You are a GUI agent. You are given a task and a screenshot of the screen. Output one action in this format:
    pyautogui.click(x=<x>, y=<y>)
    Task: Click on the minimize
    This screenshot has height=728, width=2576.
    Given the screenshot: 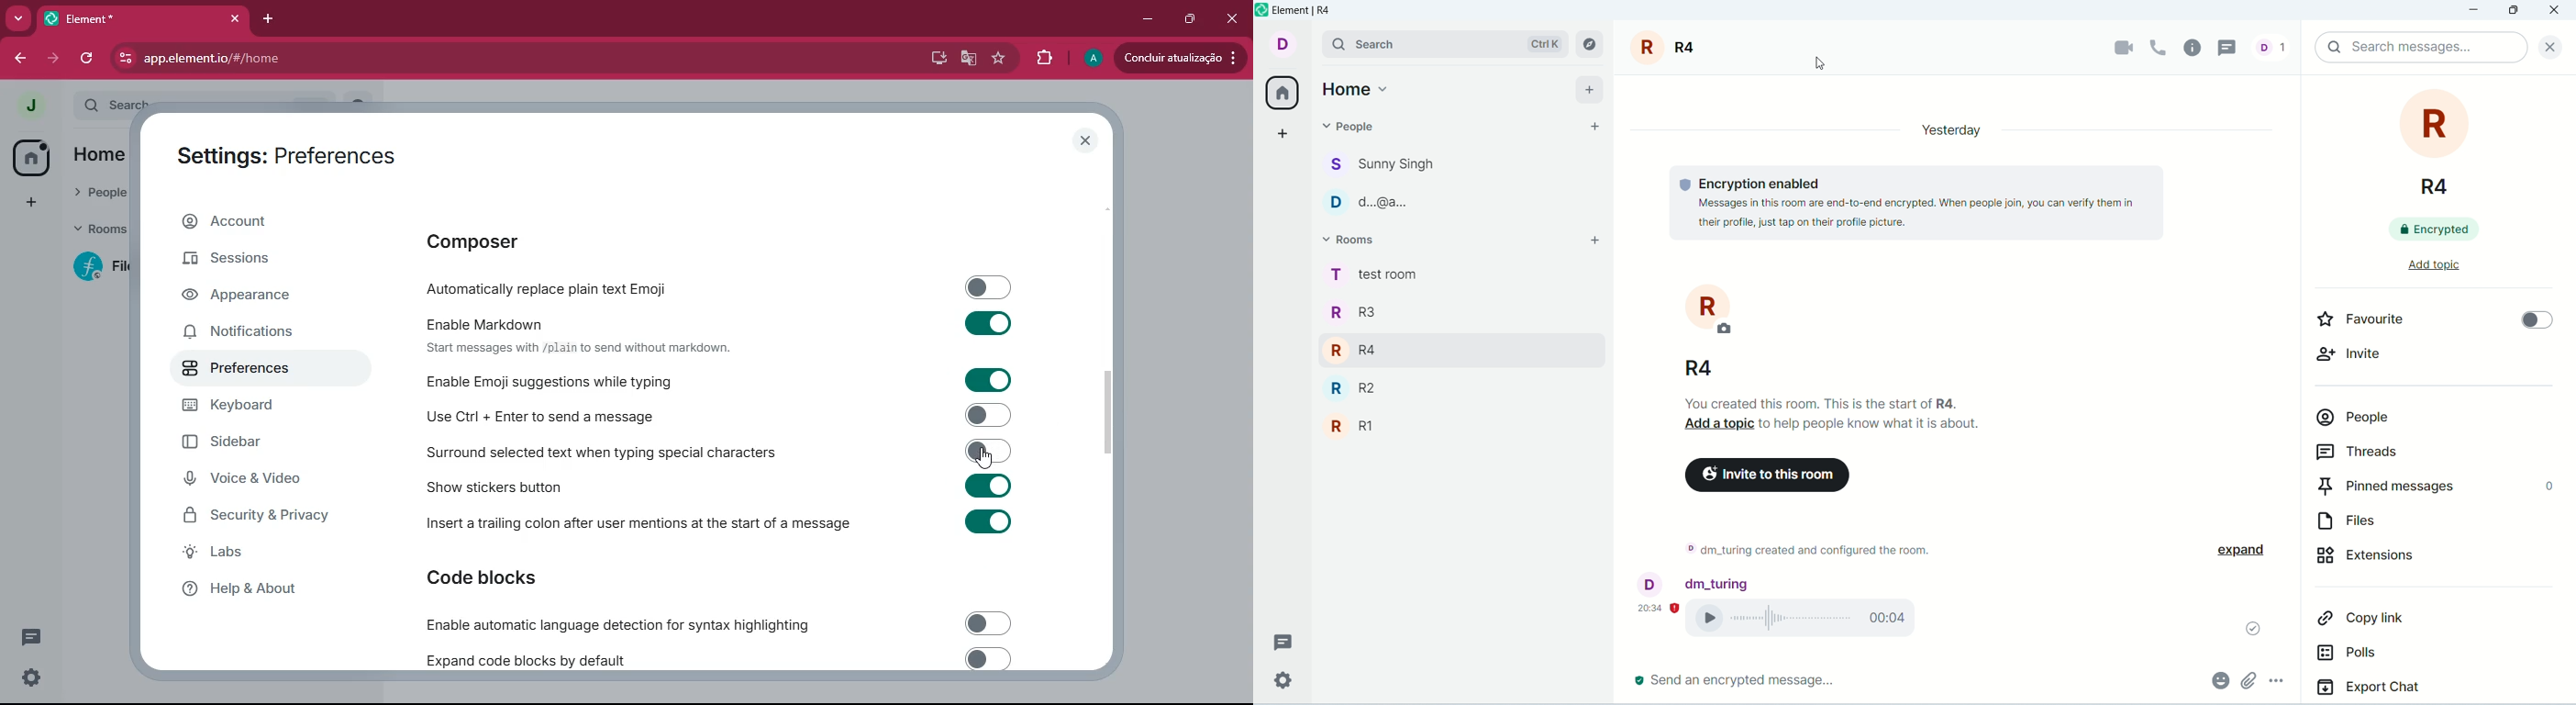 What is the action you would take?
    pyautogui.click(x=2477, y=11)
    